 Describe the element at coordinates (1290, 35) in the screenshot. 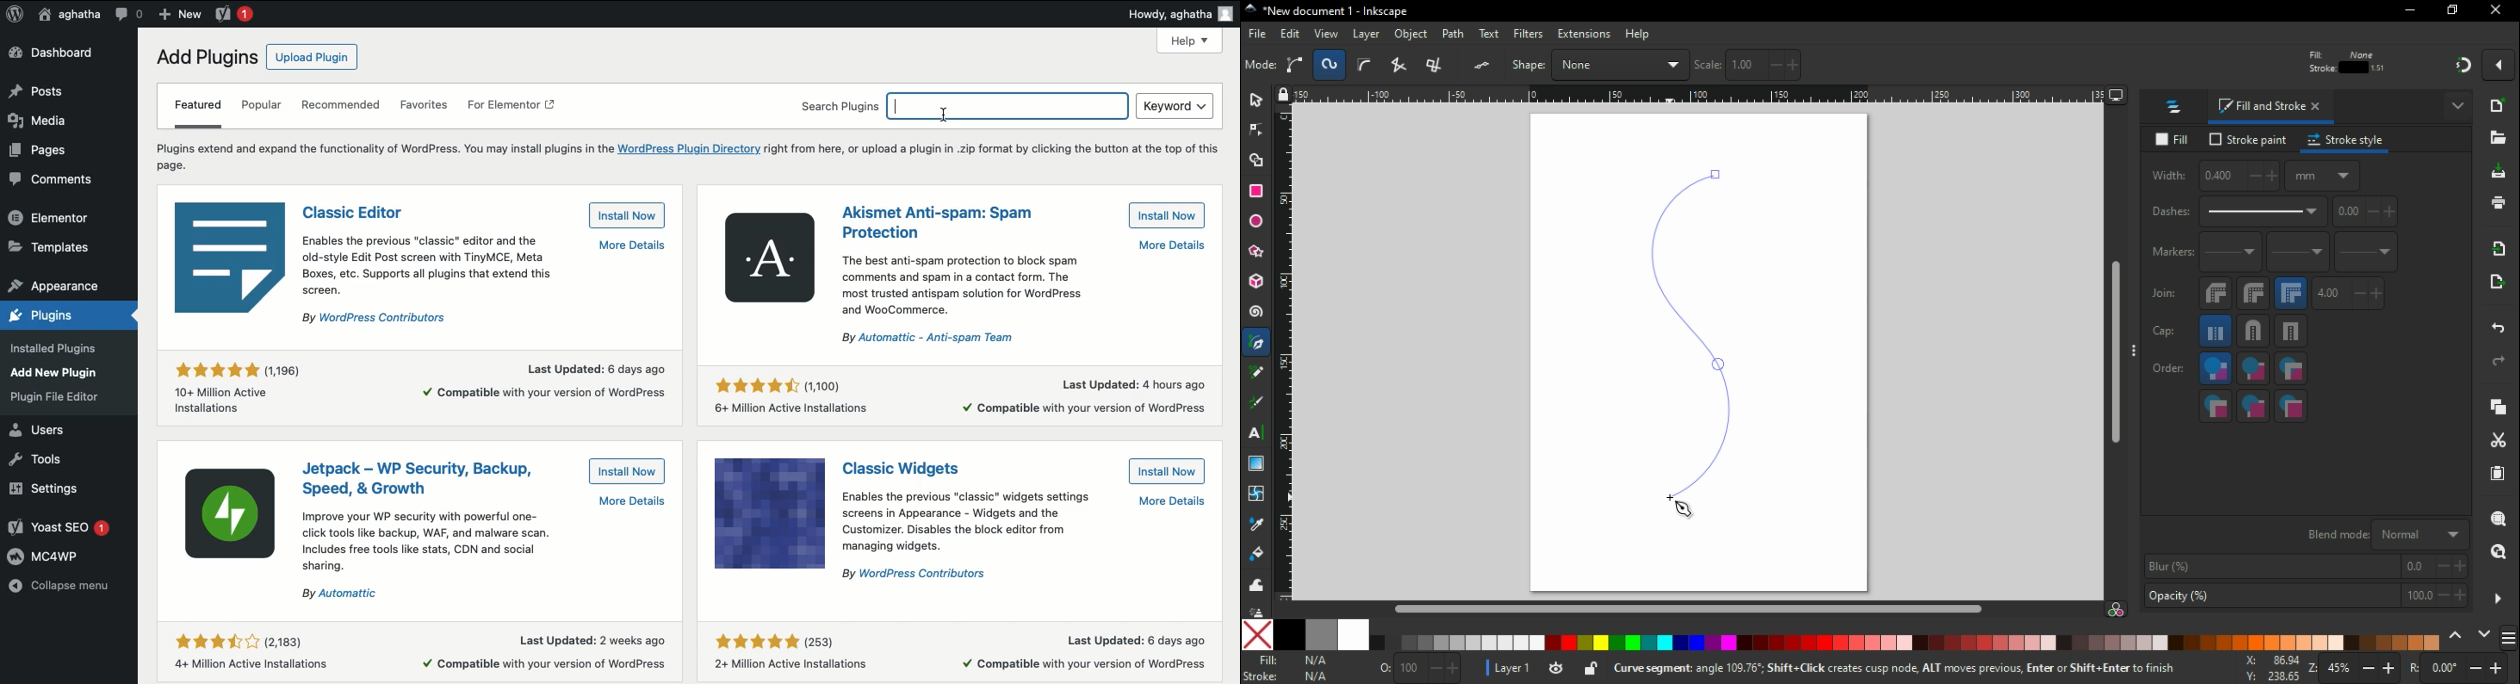

I see `edit` at that location.